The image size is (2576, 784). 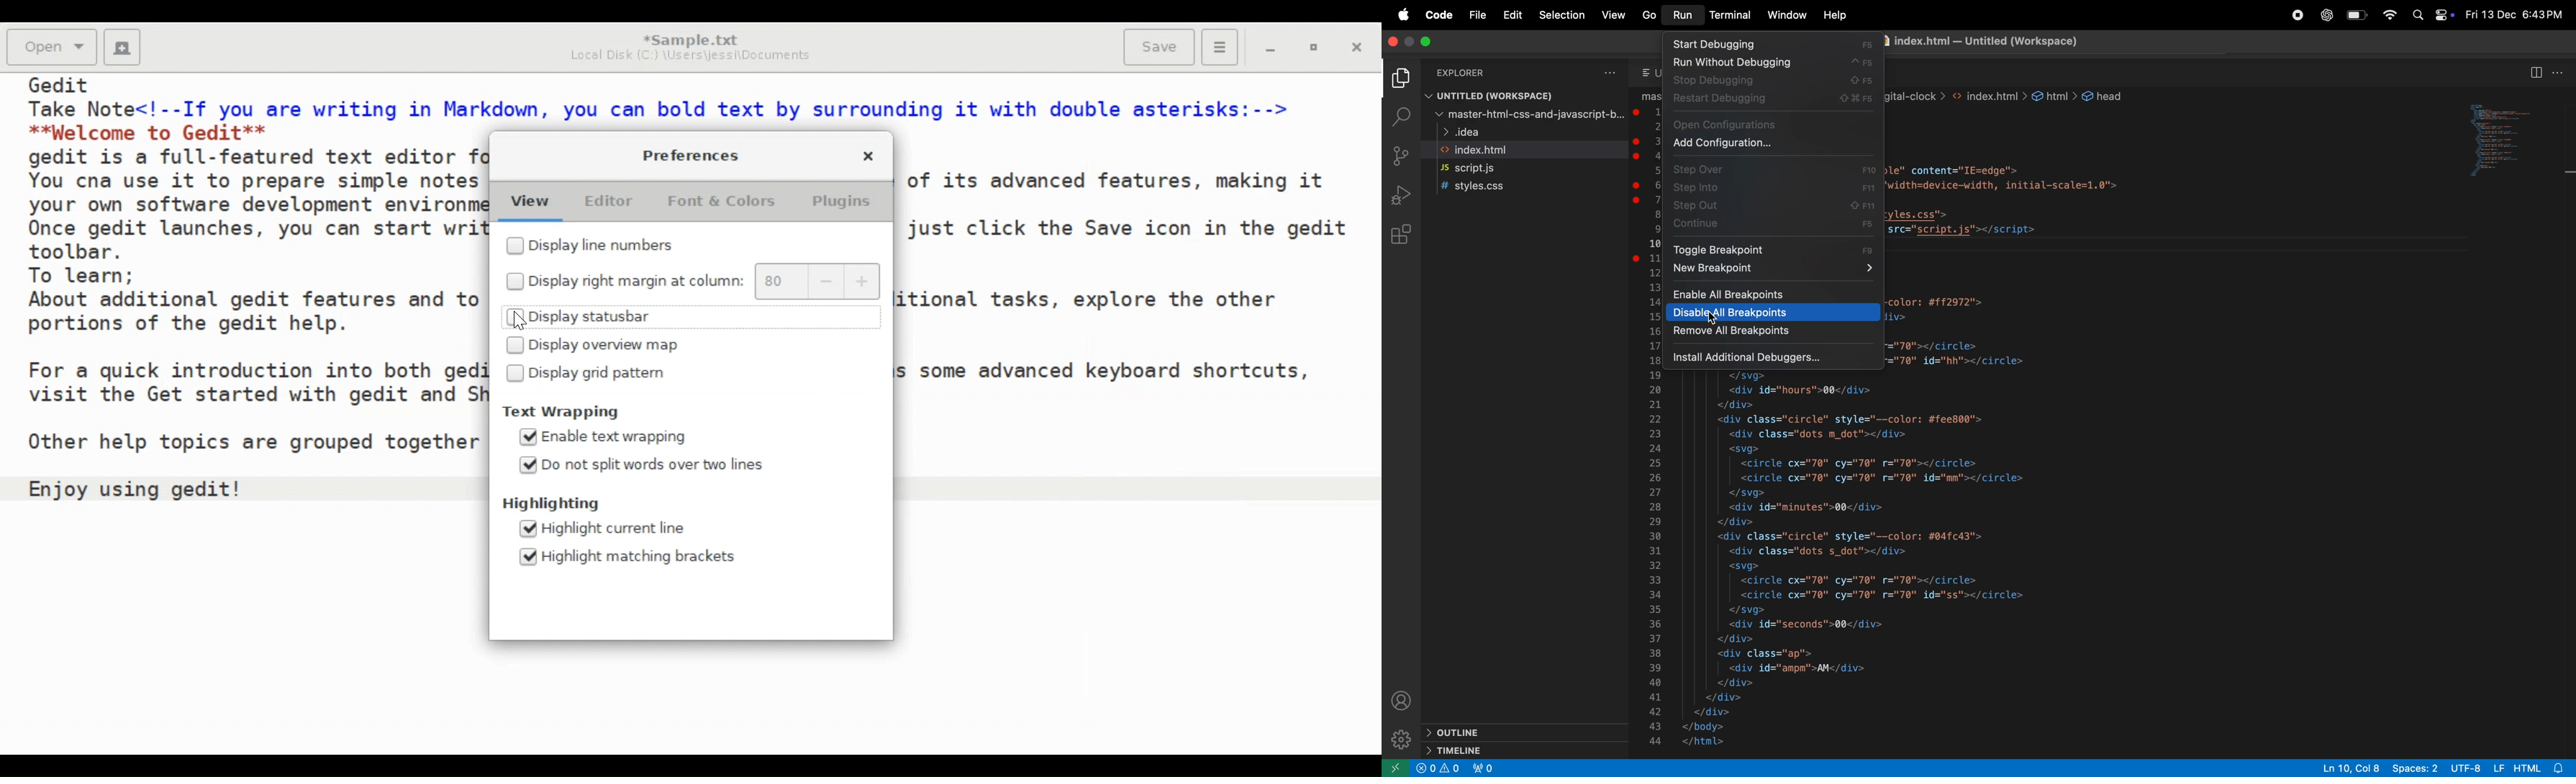 What do you see at coordinates (1399, 115) in the screenshot?
I see `search` at bounding box center [1399, 115].